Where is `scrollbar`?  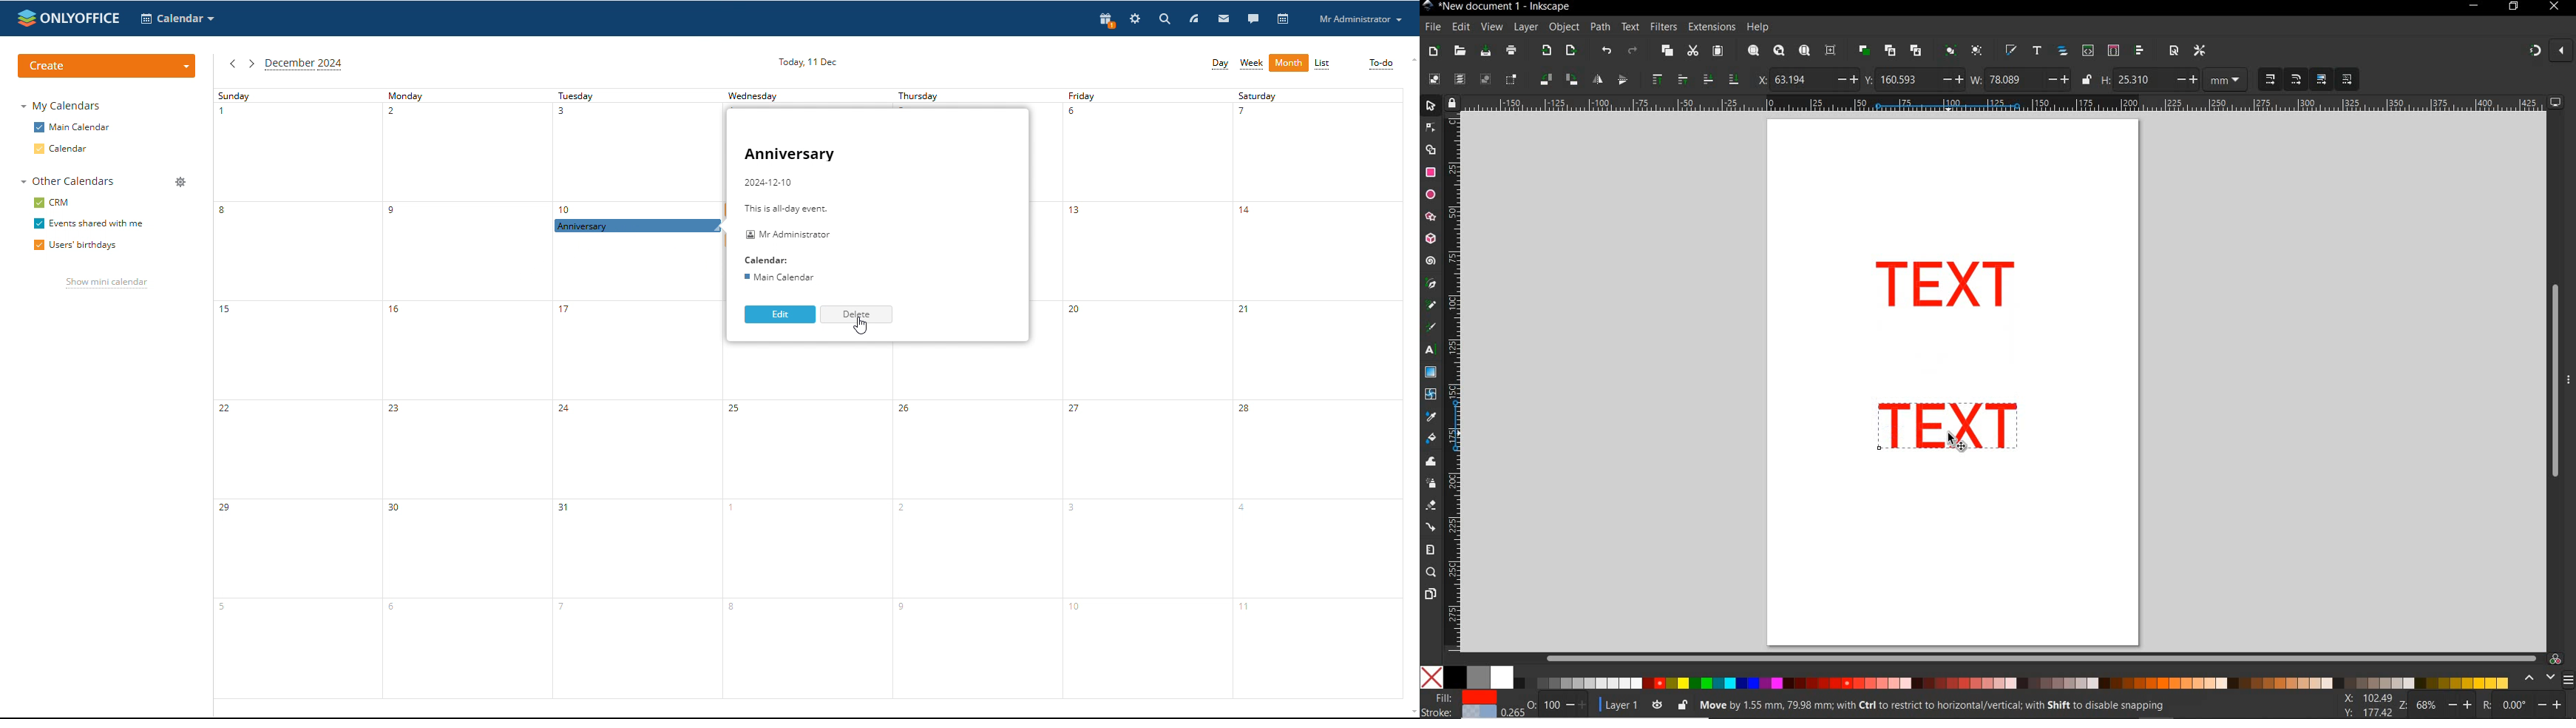
scrollbar is located at coordinates (2553, 381).